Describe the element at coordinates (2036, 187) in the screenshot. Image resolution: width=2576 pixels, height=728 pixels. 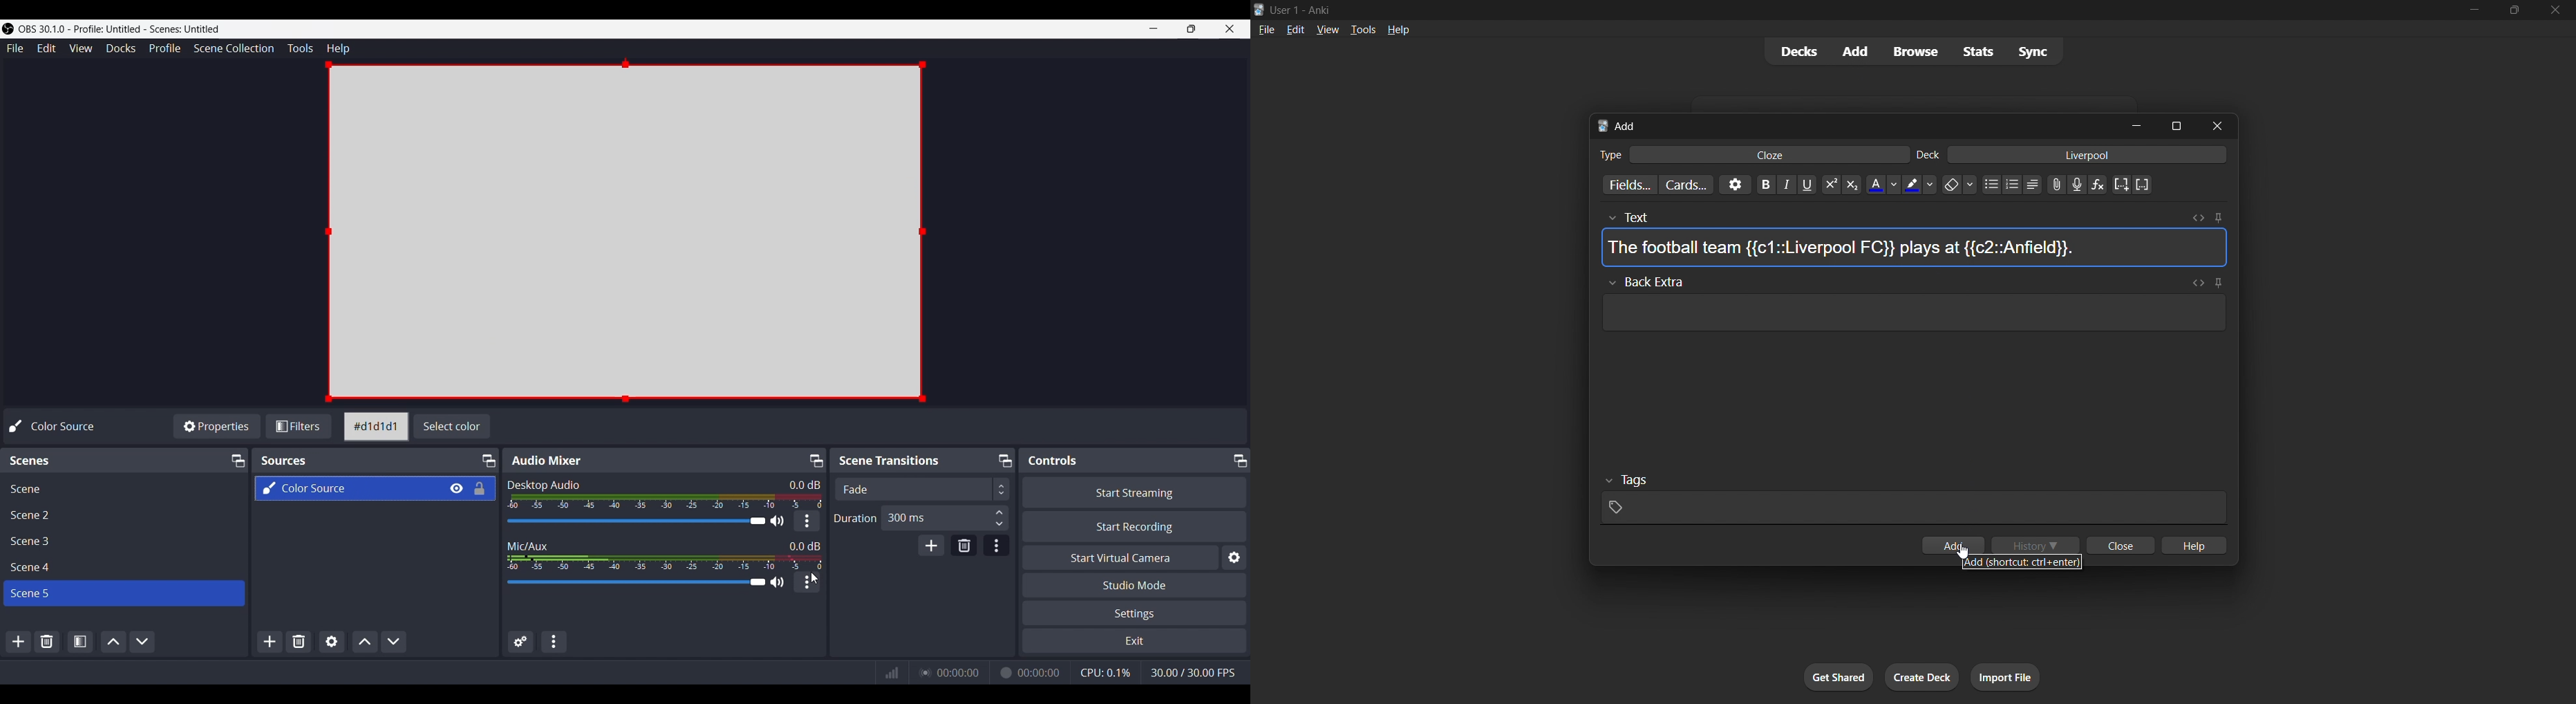
I see `alignment` at that location.